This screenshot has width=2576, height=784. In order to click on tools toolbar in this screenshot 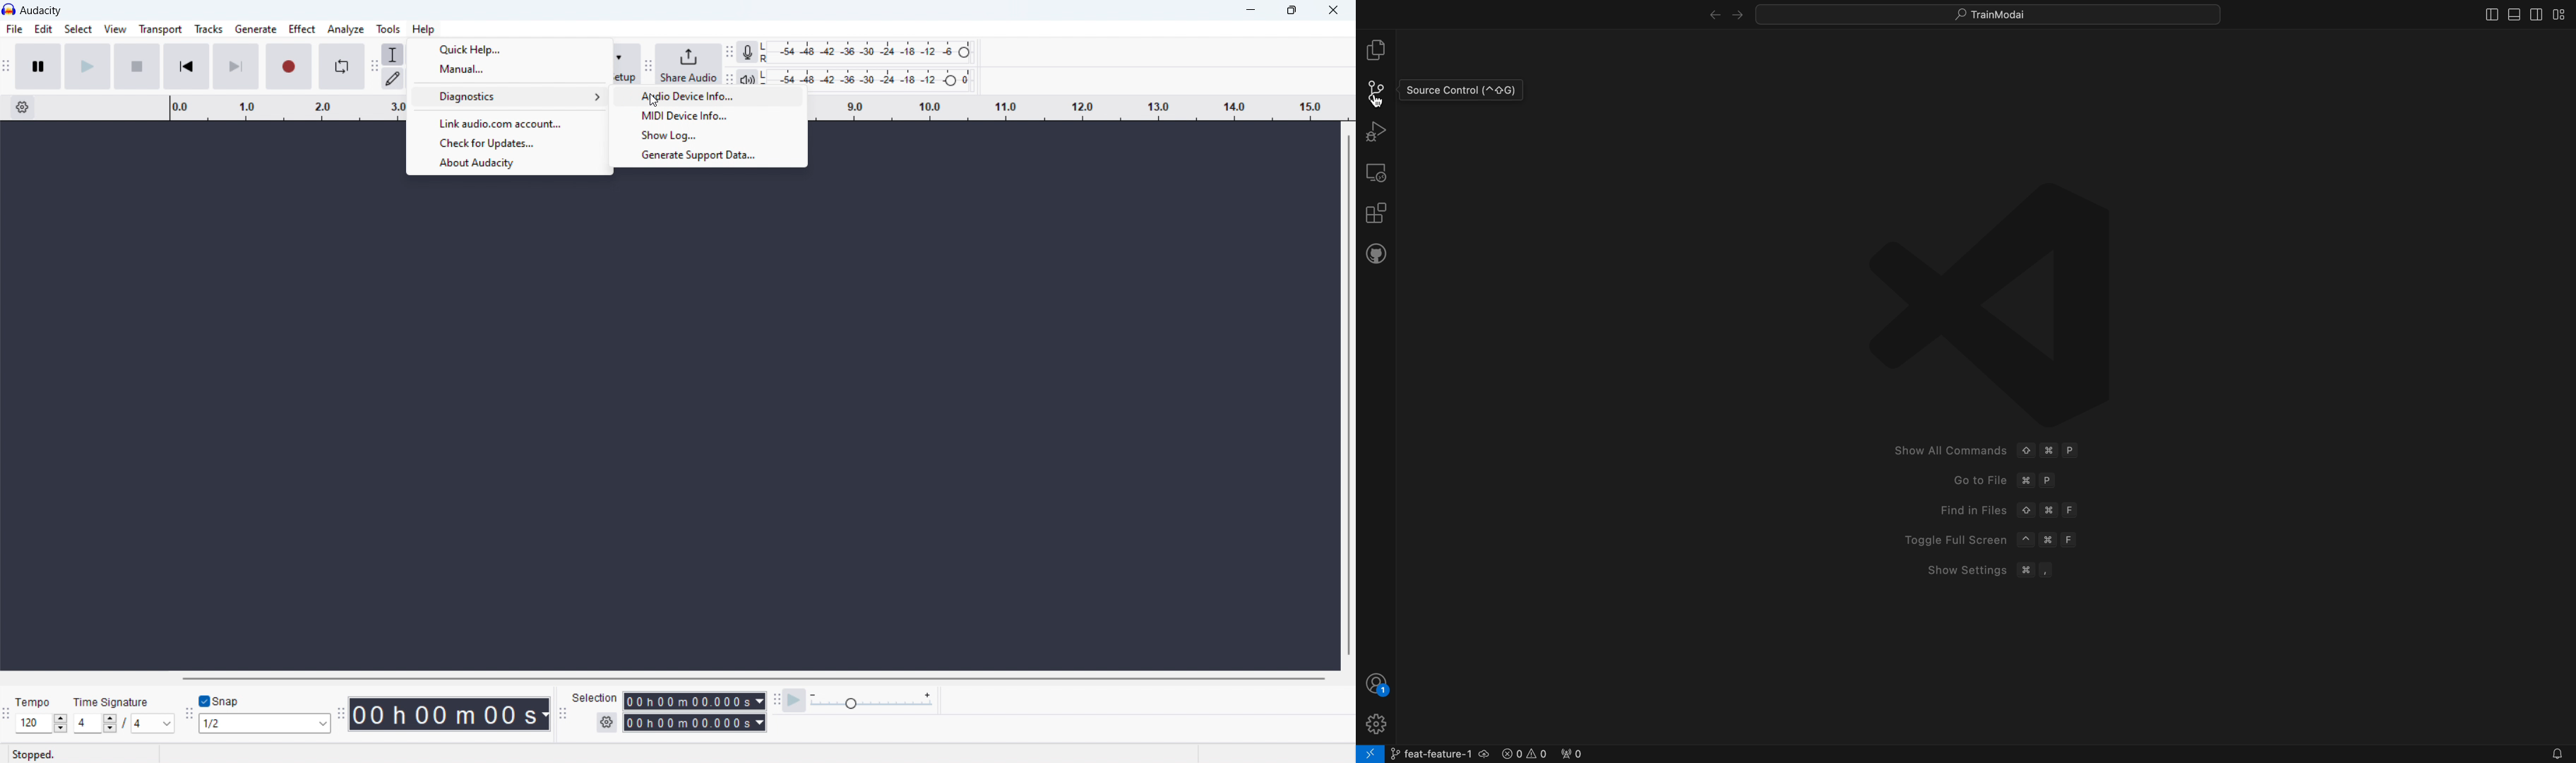, I will do `click(375, 66)`.